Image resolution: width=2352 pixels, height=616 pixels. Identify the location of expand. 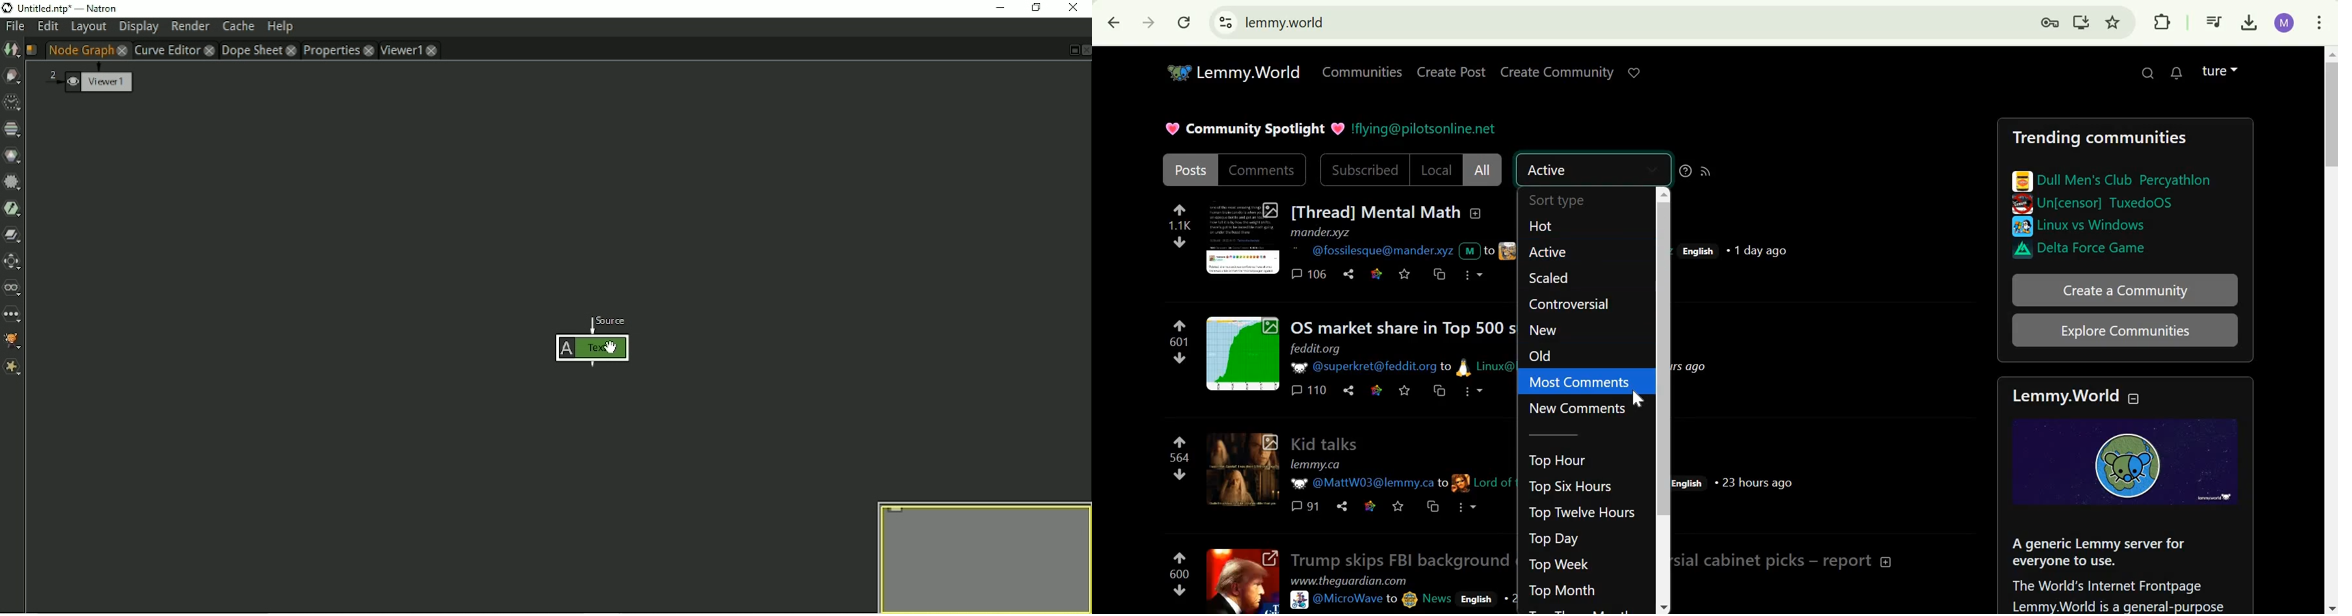
(1242, 470).